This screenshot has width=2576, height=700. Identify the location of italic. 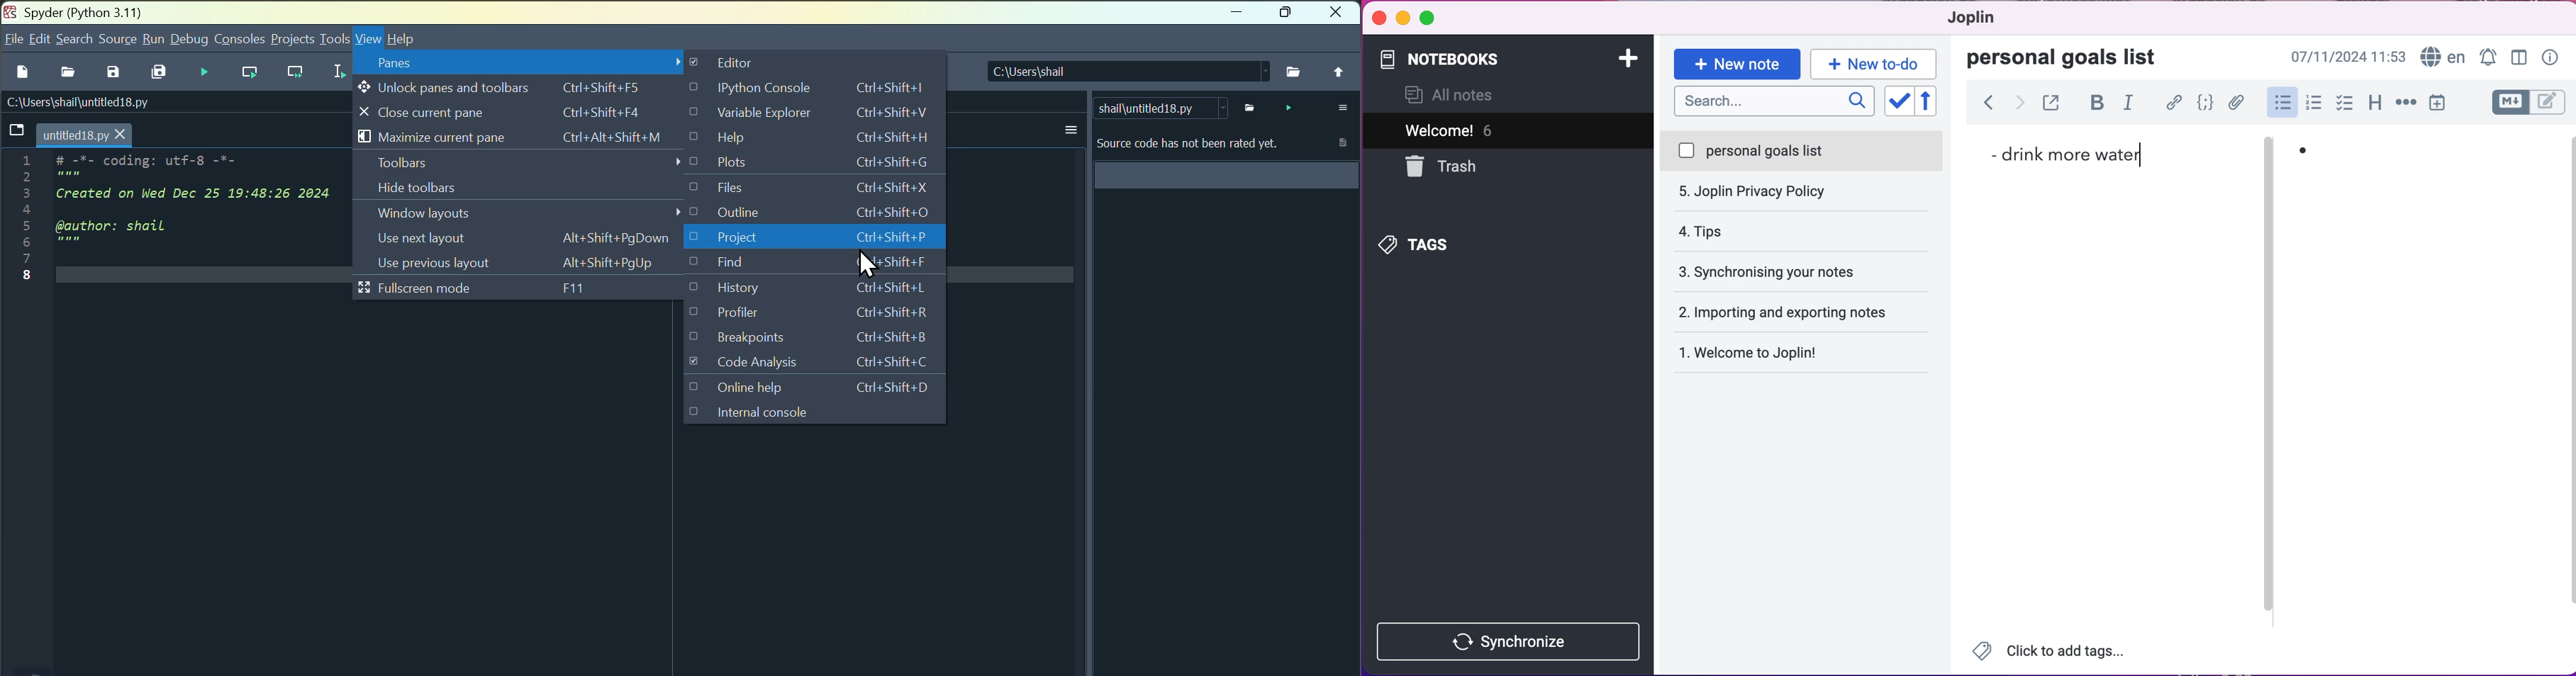
(2131, 106).